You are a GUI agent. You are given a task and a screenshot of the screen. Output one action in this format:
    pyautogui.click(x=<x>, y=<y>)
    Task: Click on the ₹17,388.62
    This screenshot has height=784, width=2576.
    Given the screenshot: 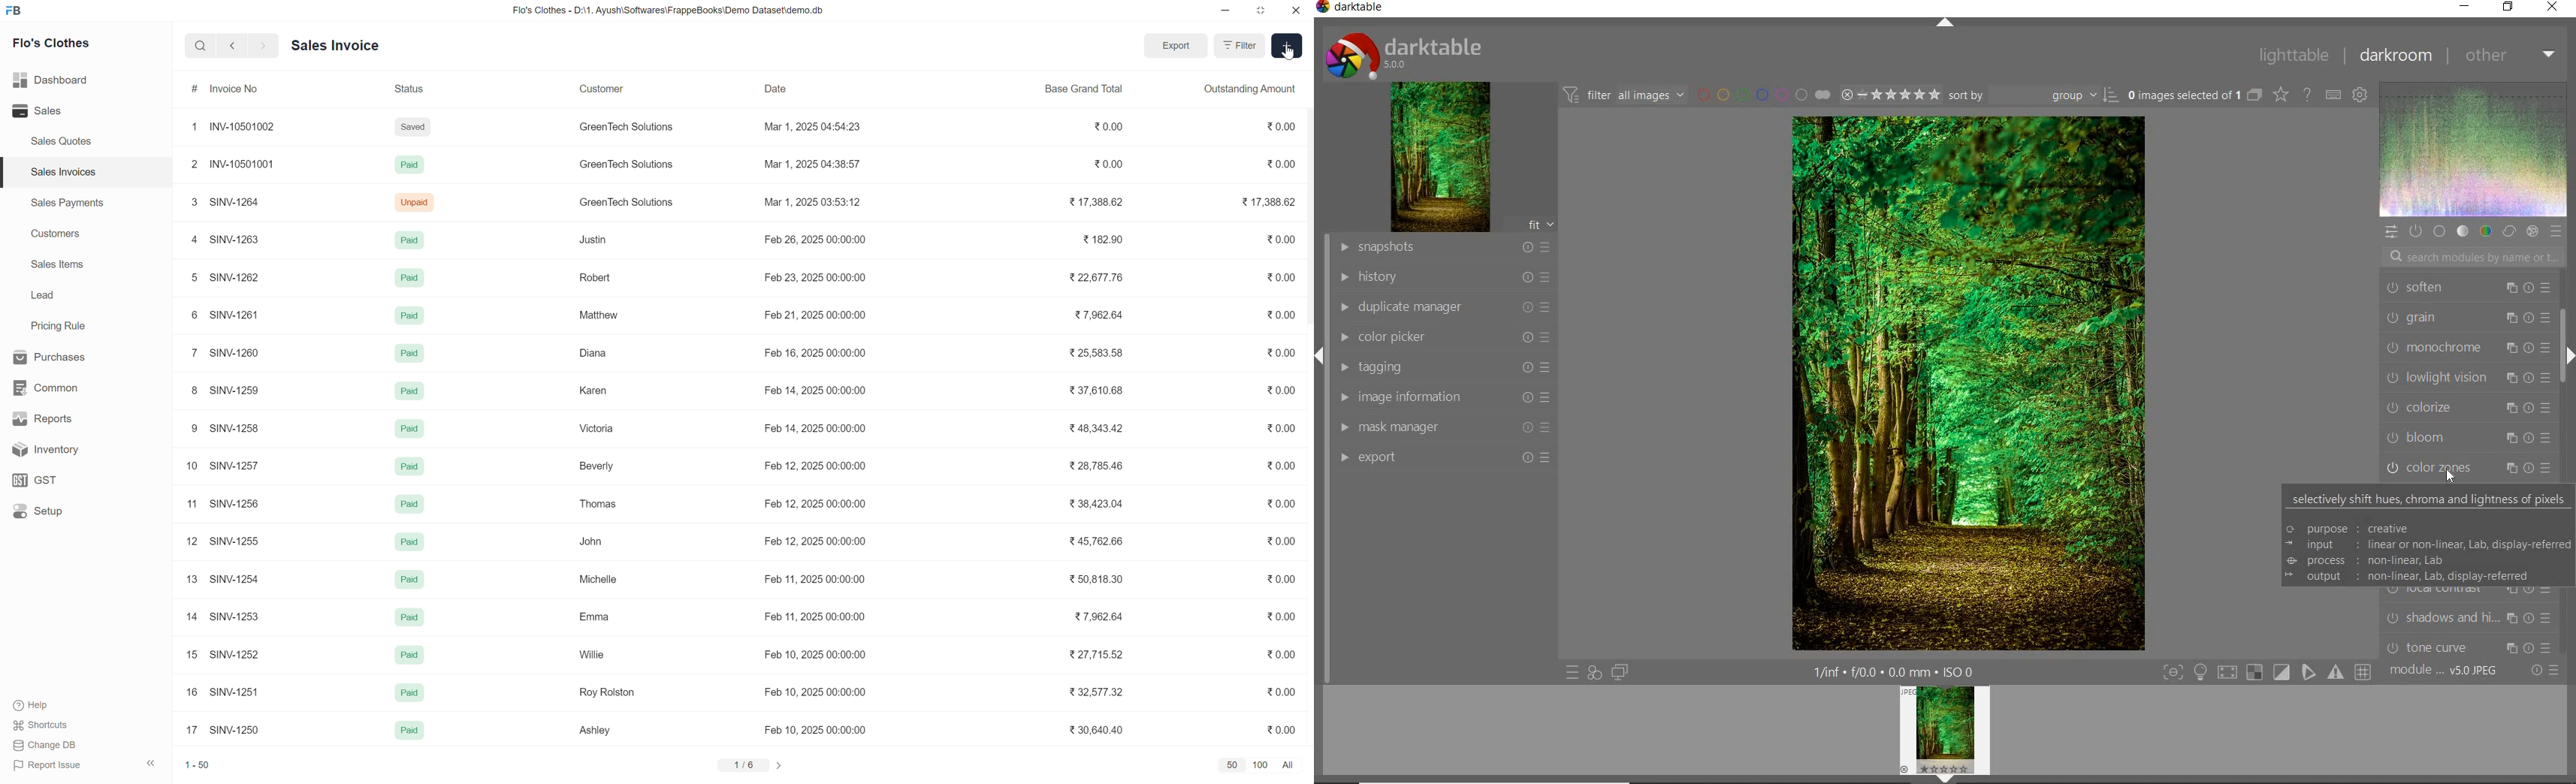 What is the action you would take?
    pyautogui.click(x=1267, y=204)
    